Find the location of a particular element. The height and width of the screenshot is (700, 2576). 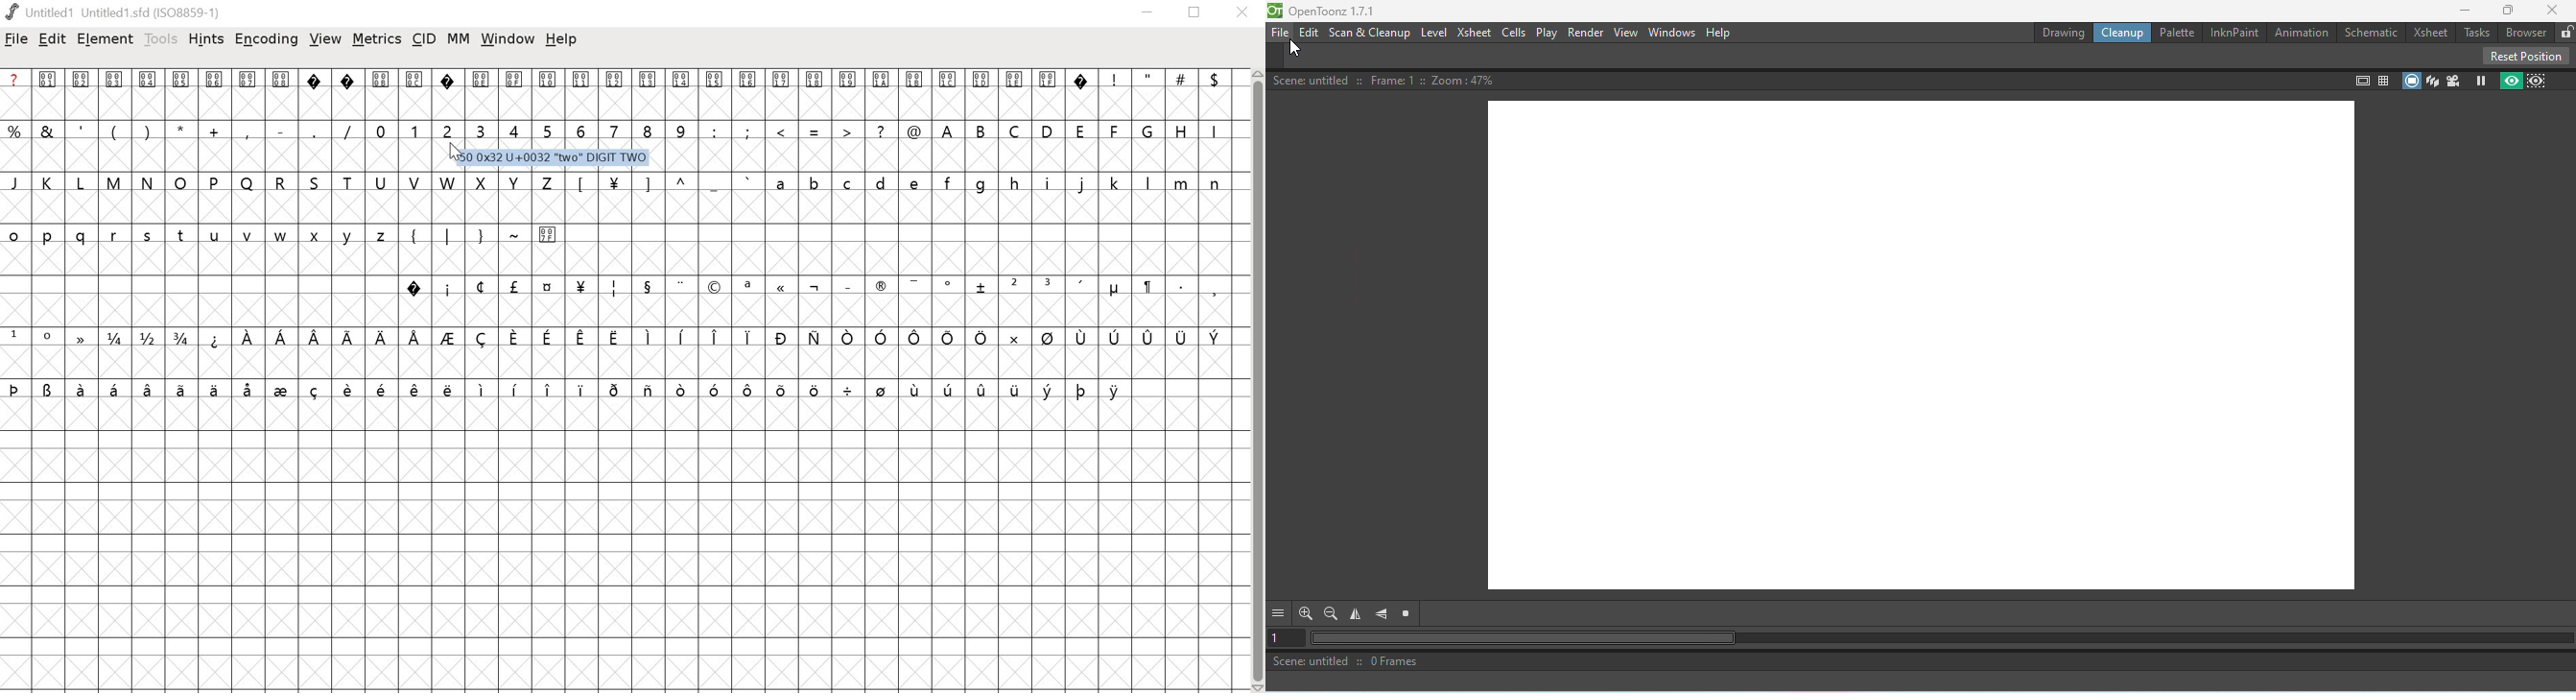

minimize is located at coordinates (1148, 14).